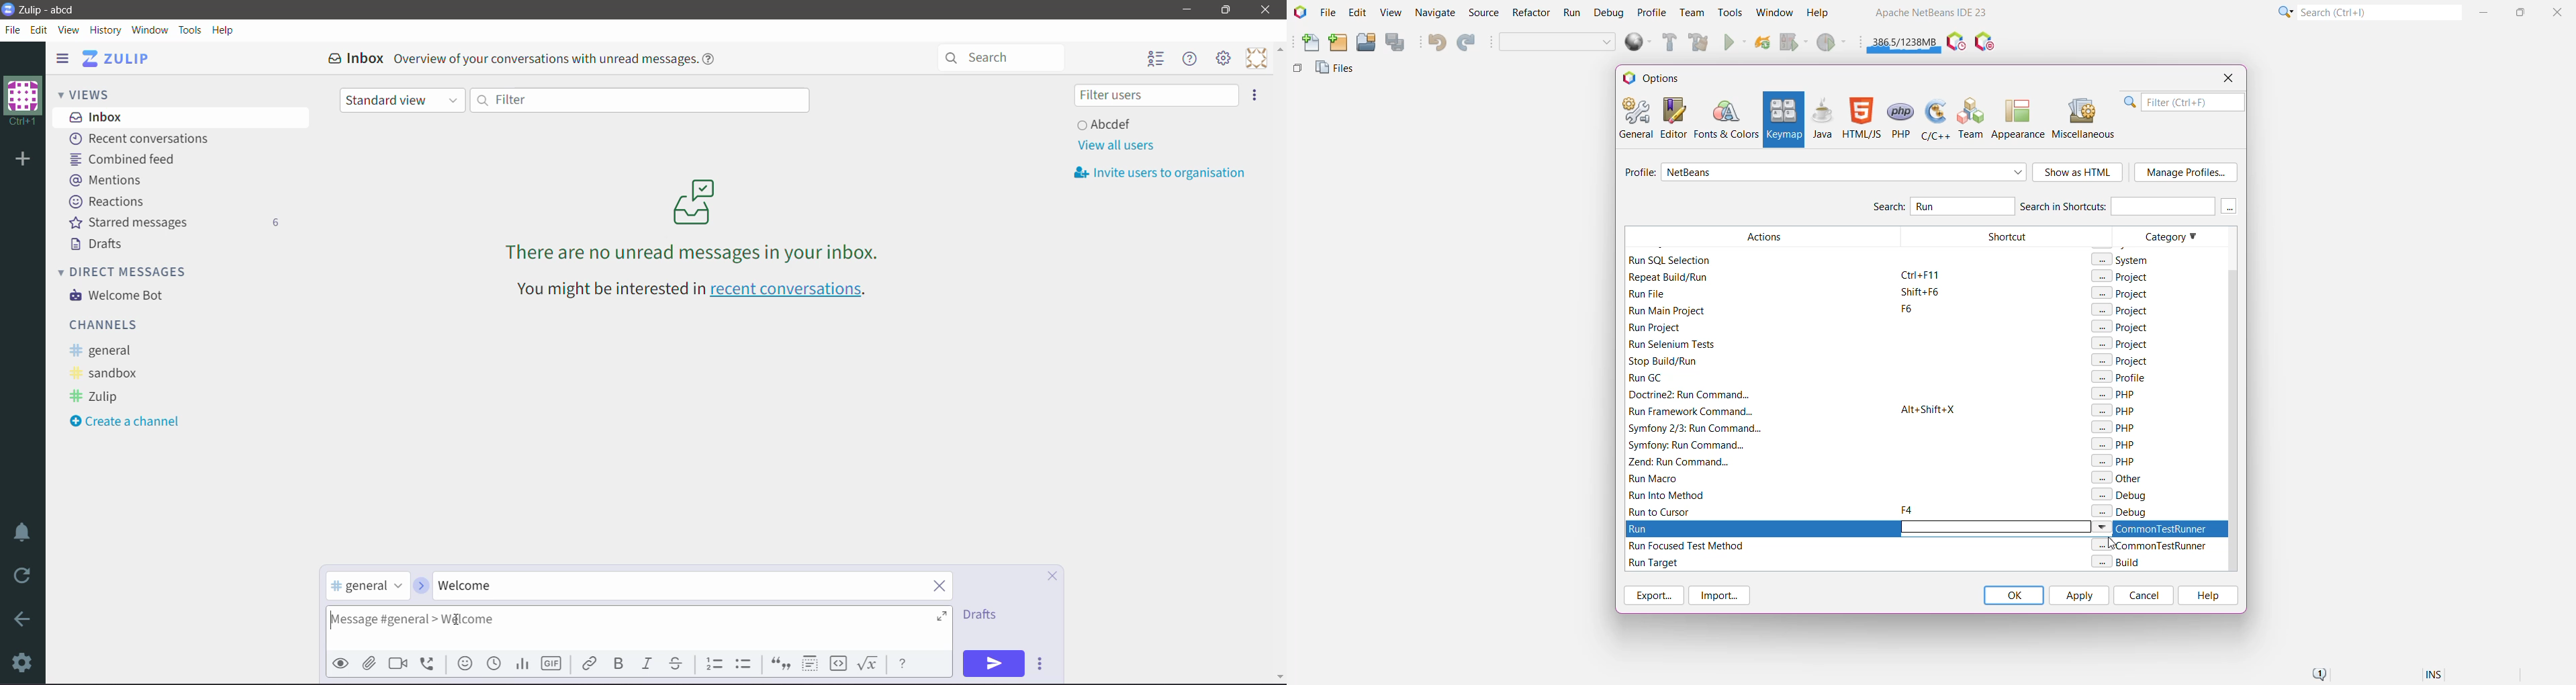 The height and width of the screenshot is (700, 2576). I want to click on Recent conversations, so click(143, 139).